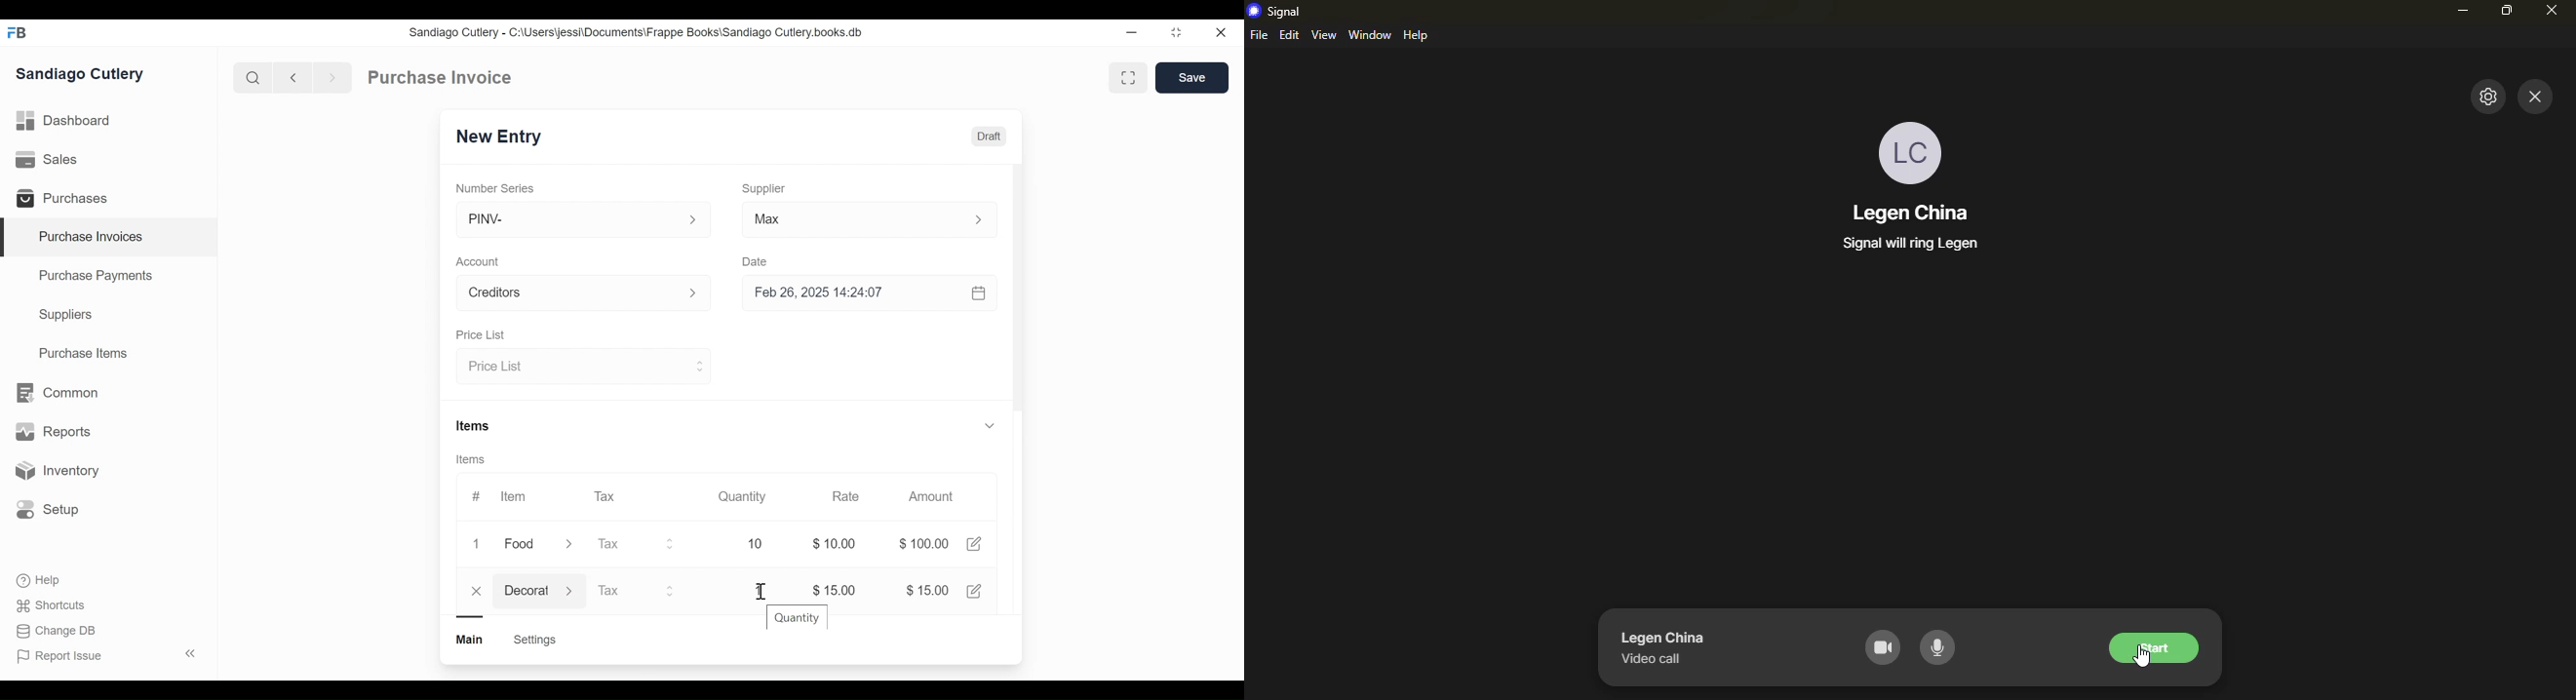 The height and width of the screenshot is (700, 2576). Describe the element at coordinates (2457, 10) in the screenshot. I see `minimize` at that location.